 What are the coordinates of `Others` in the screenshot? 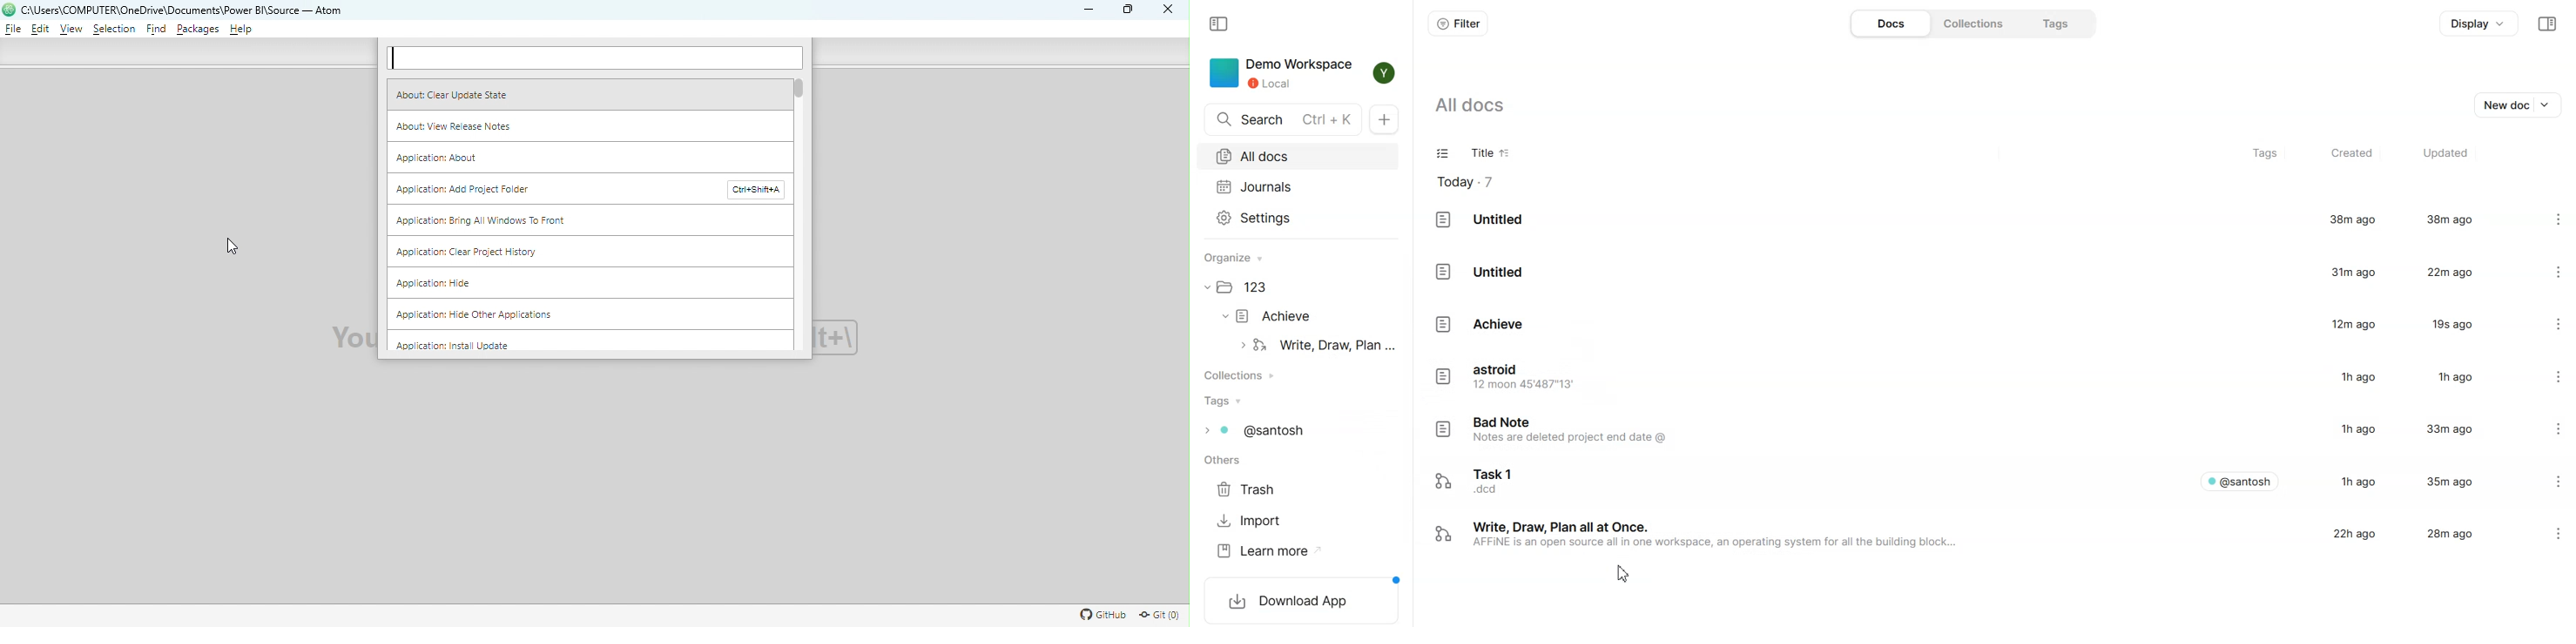 It's located at (1226, 462).